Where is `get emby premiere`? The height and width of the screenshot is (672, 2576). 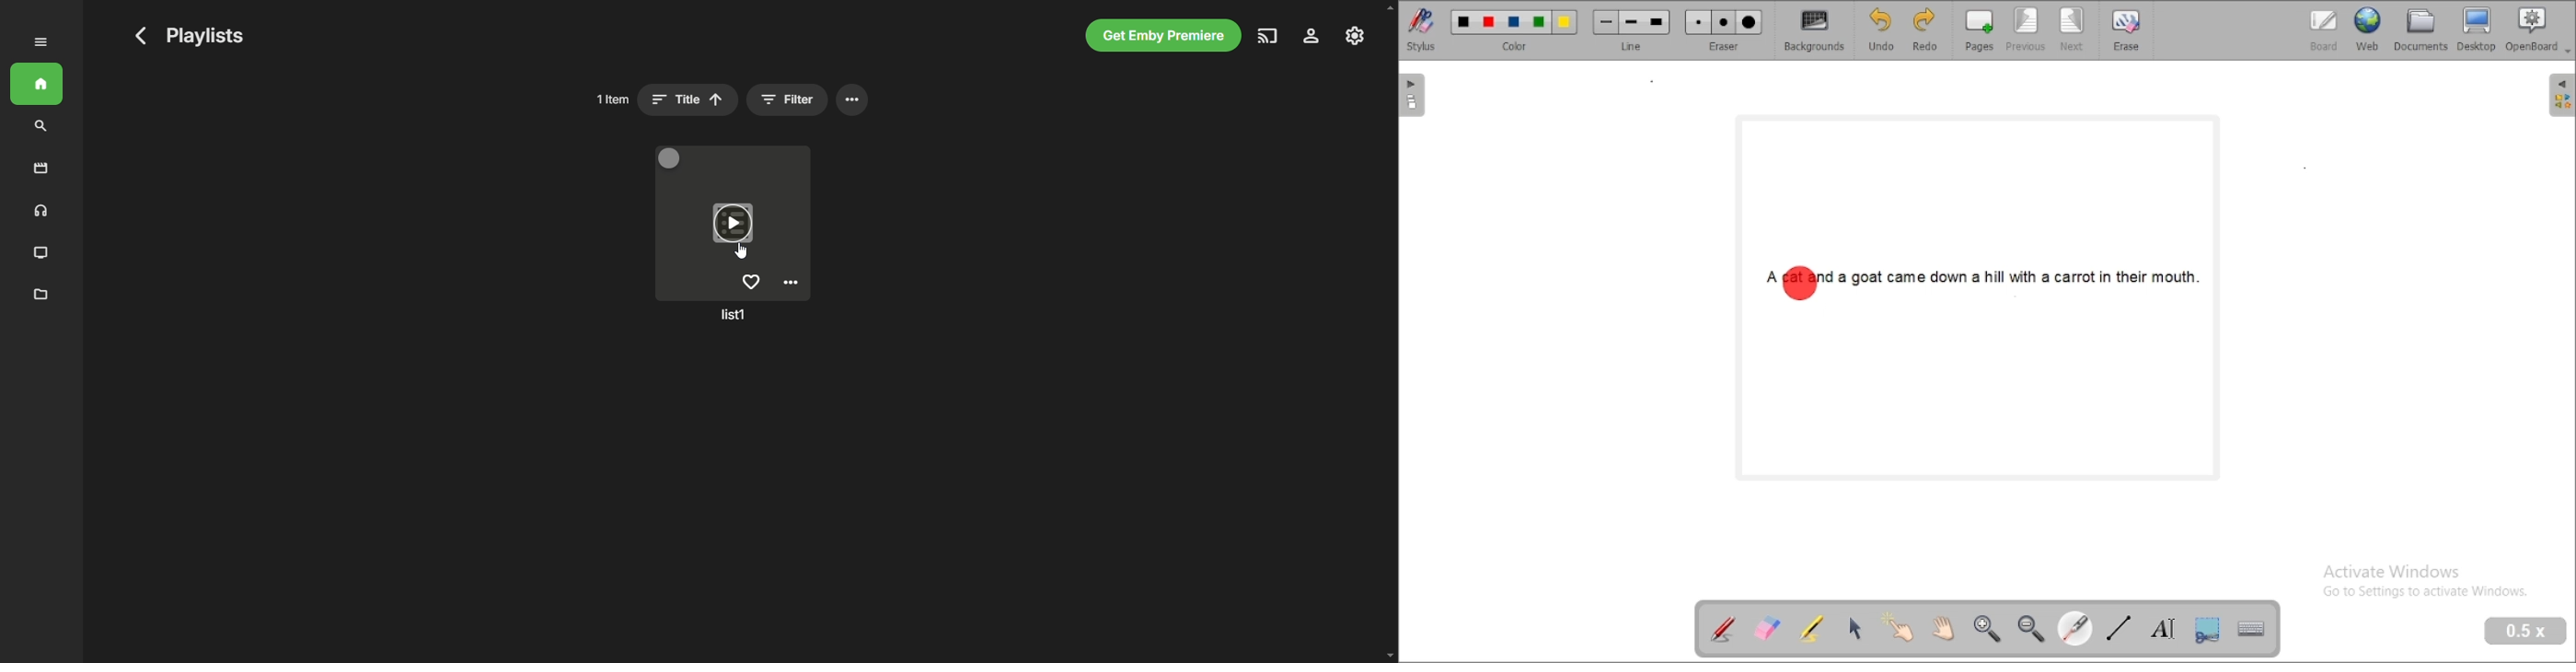
get emby premiere is located at coordinates (1164, 35).